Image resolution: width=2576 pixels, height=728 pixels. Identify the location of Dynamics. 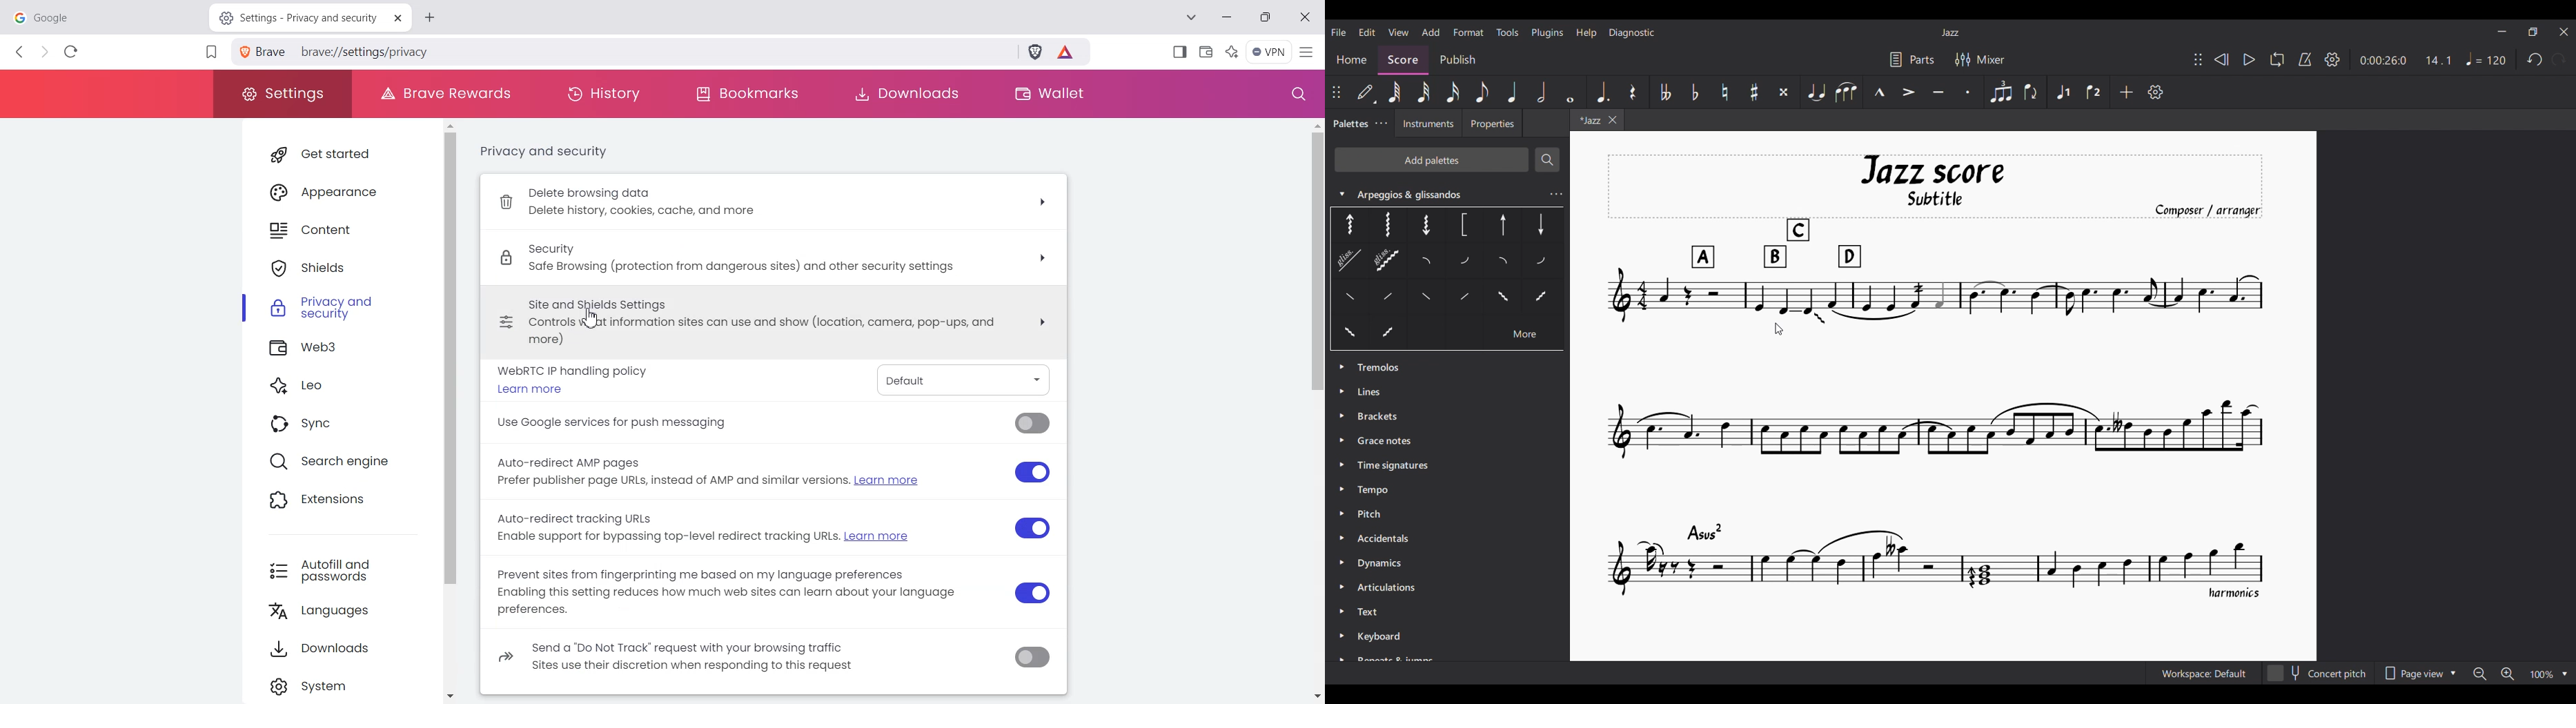
(1384, 565).